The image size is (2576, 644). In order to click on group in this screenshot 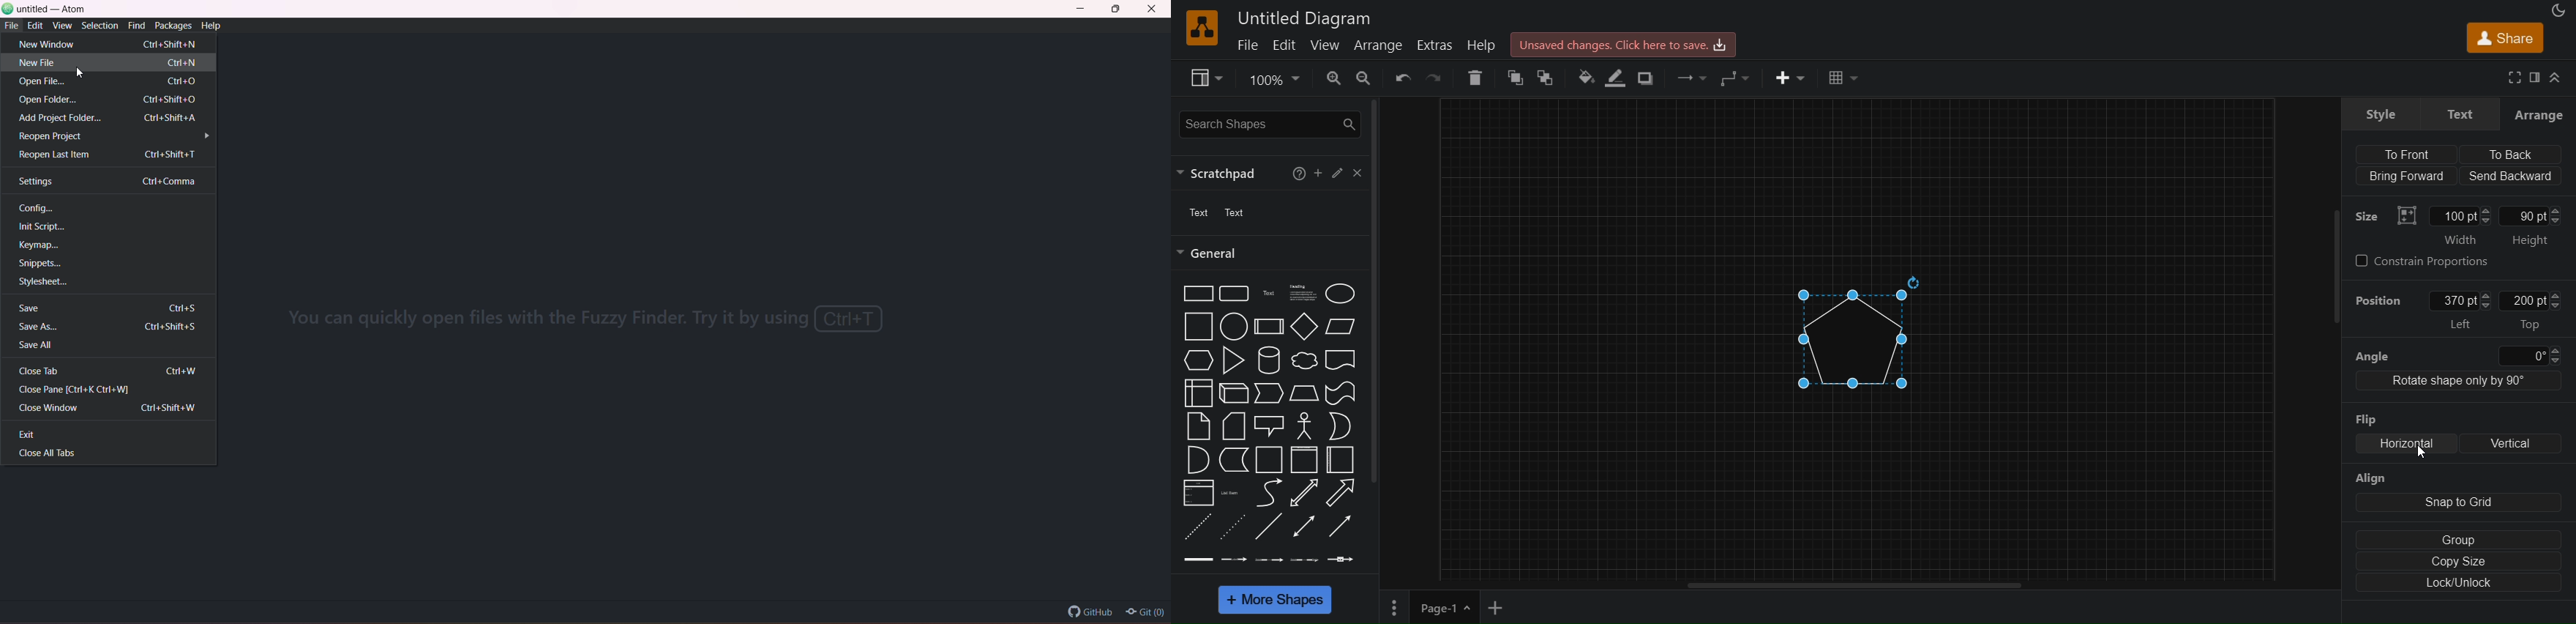, I will do `click(2458, 540)`.